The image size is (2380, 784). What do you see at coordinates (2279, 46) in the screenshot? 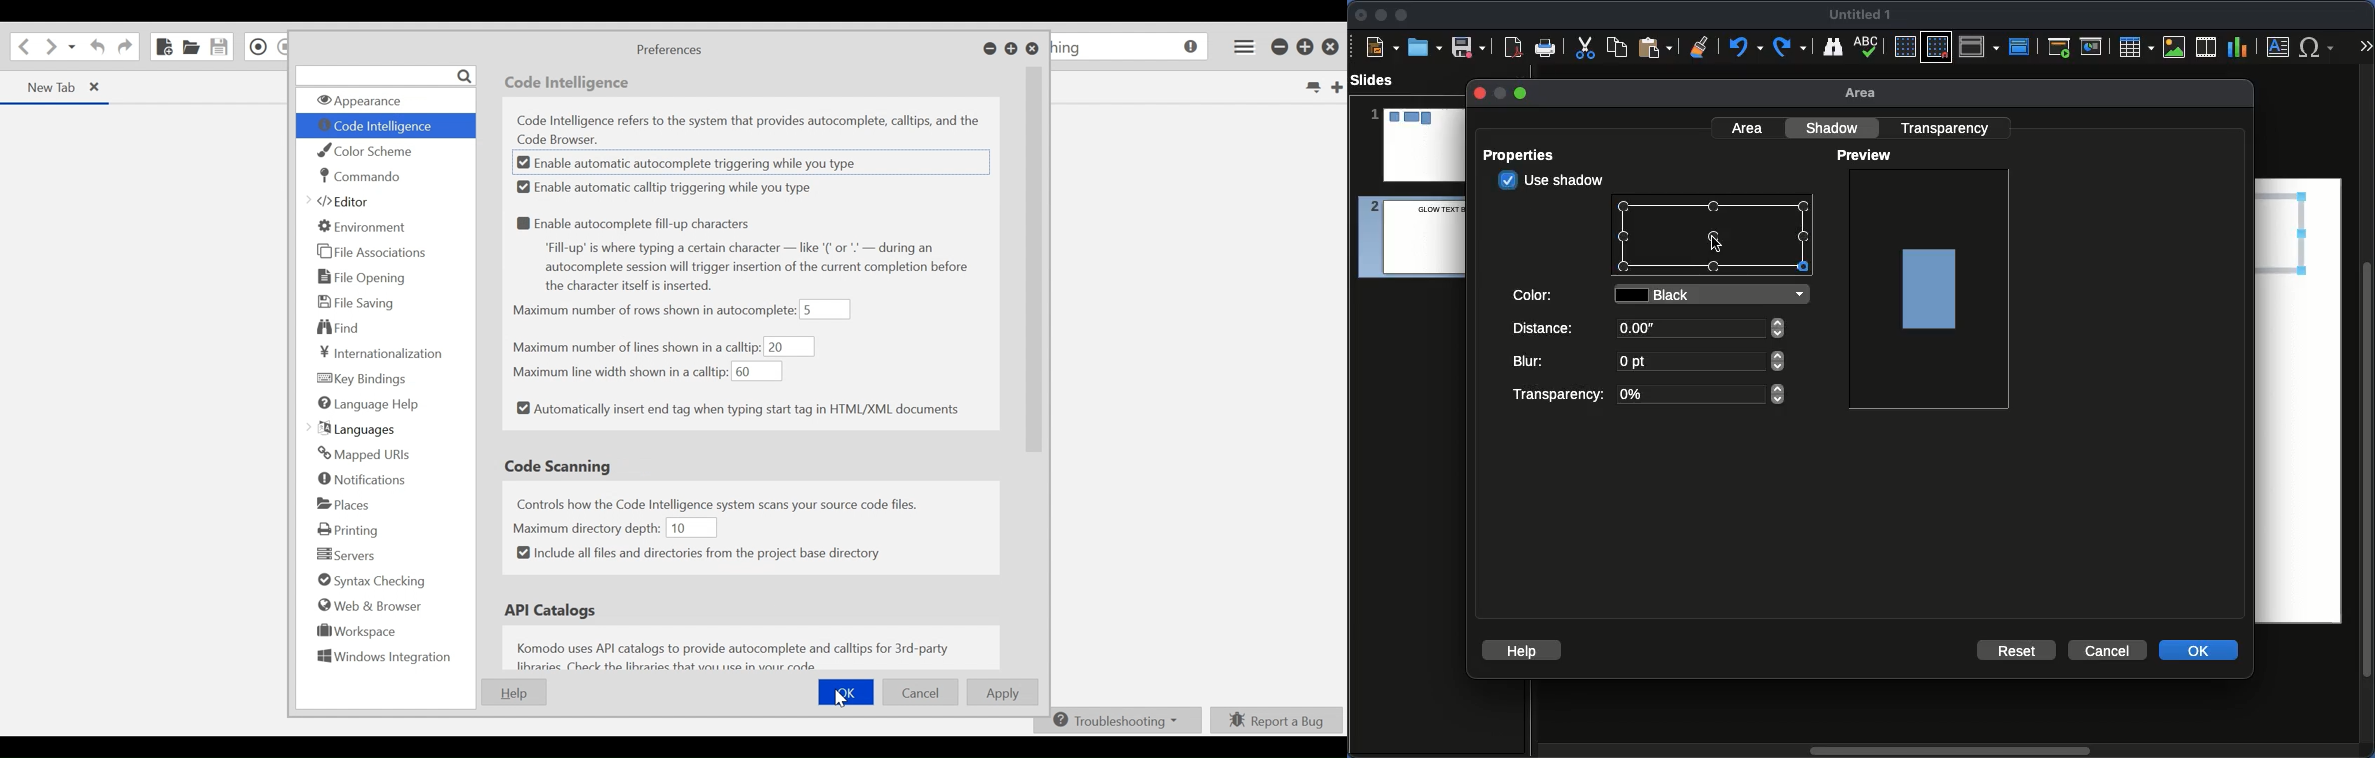
I see `Textbox` at bounding box center [2279, 46].